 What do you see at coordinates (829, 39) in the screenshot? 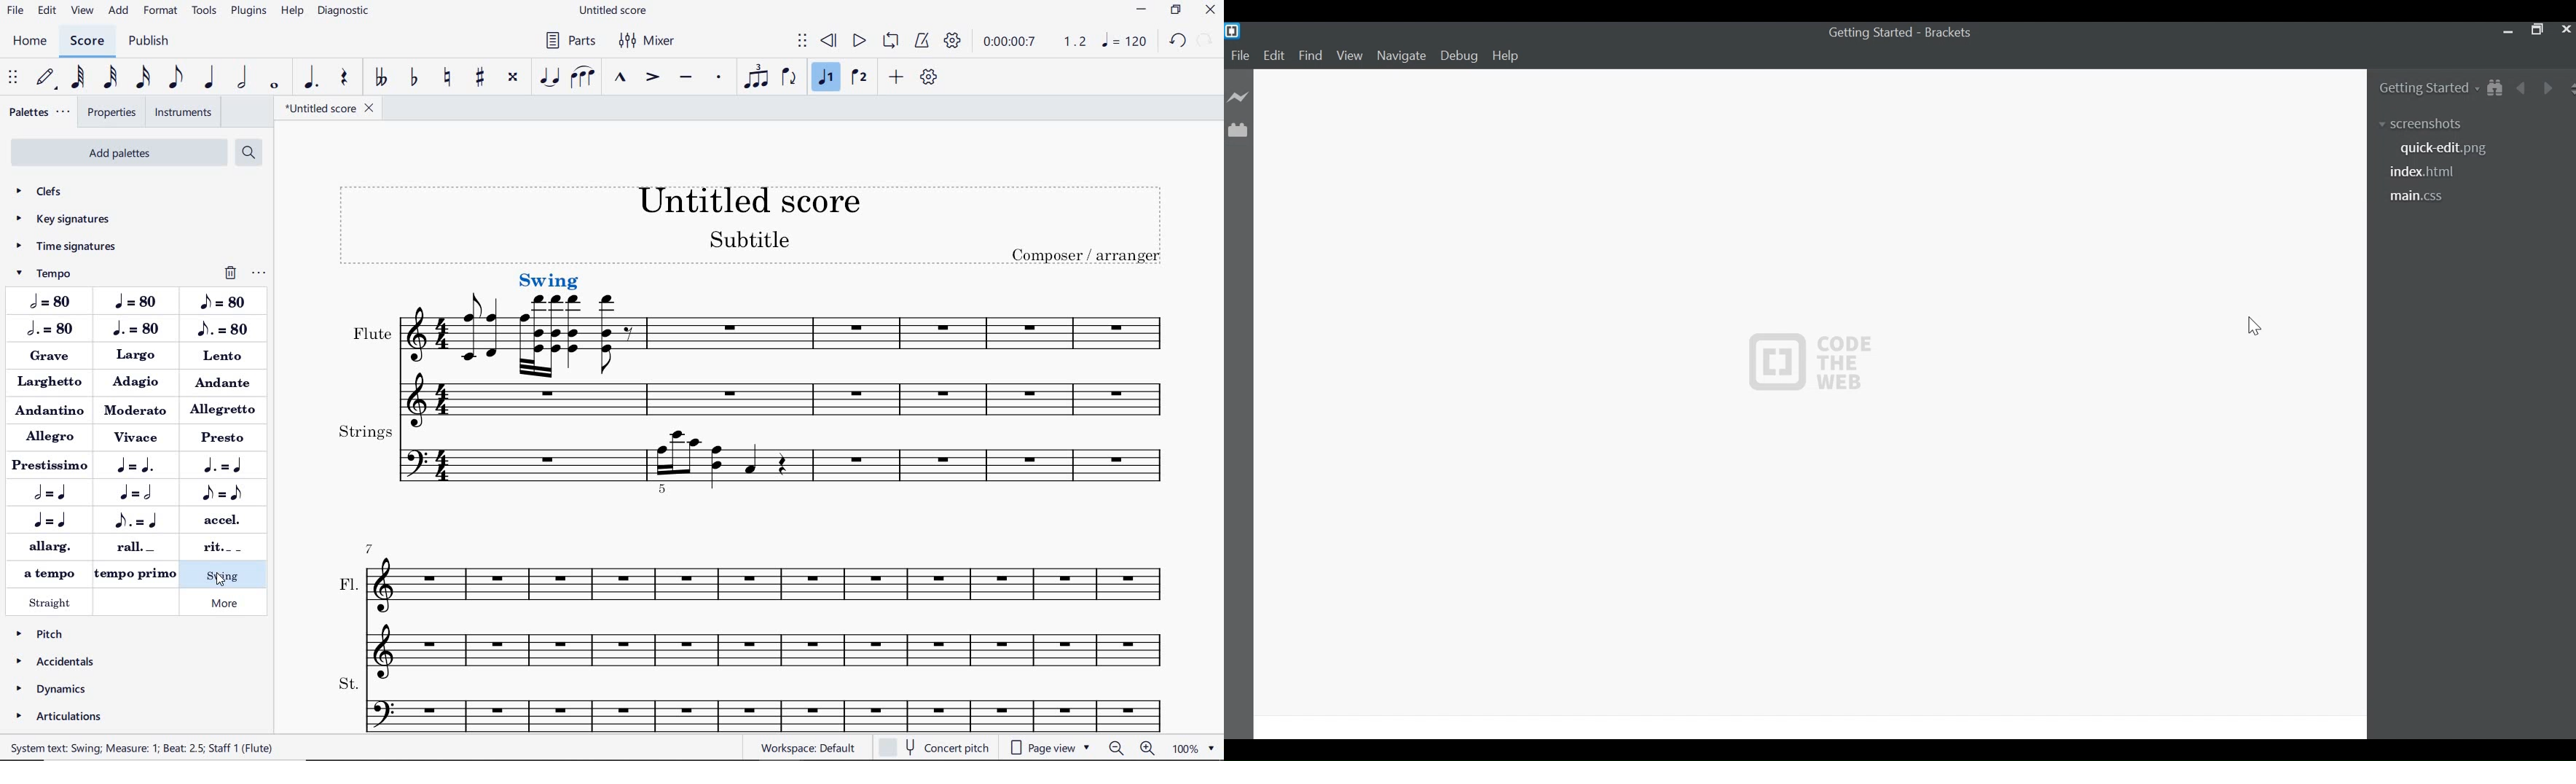
I see `REWIND` at bounding box center [829, 39].